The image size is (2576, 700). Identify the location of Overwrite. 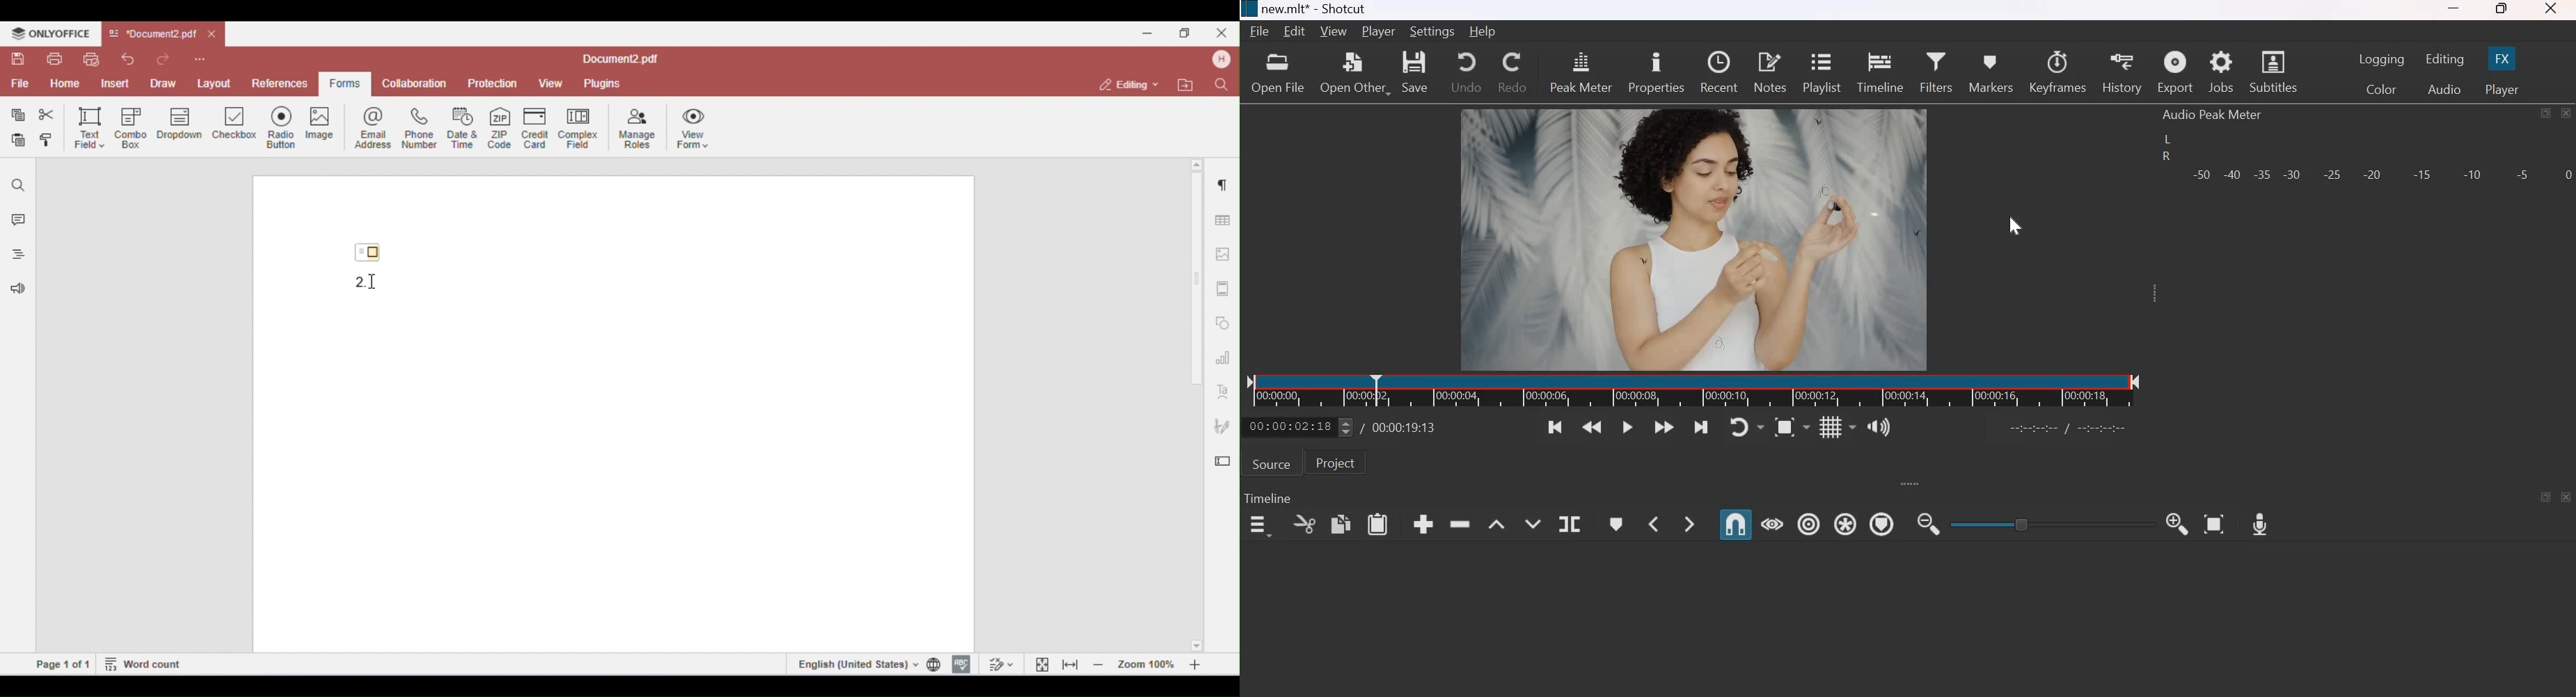
(1533, 522).